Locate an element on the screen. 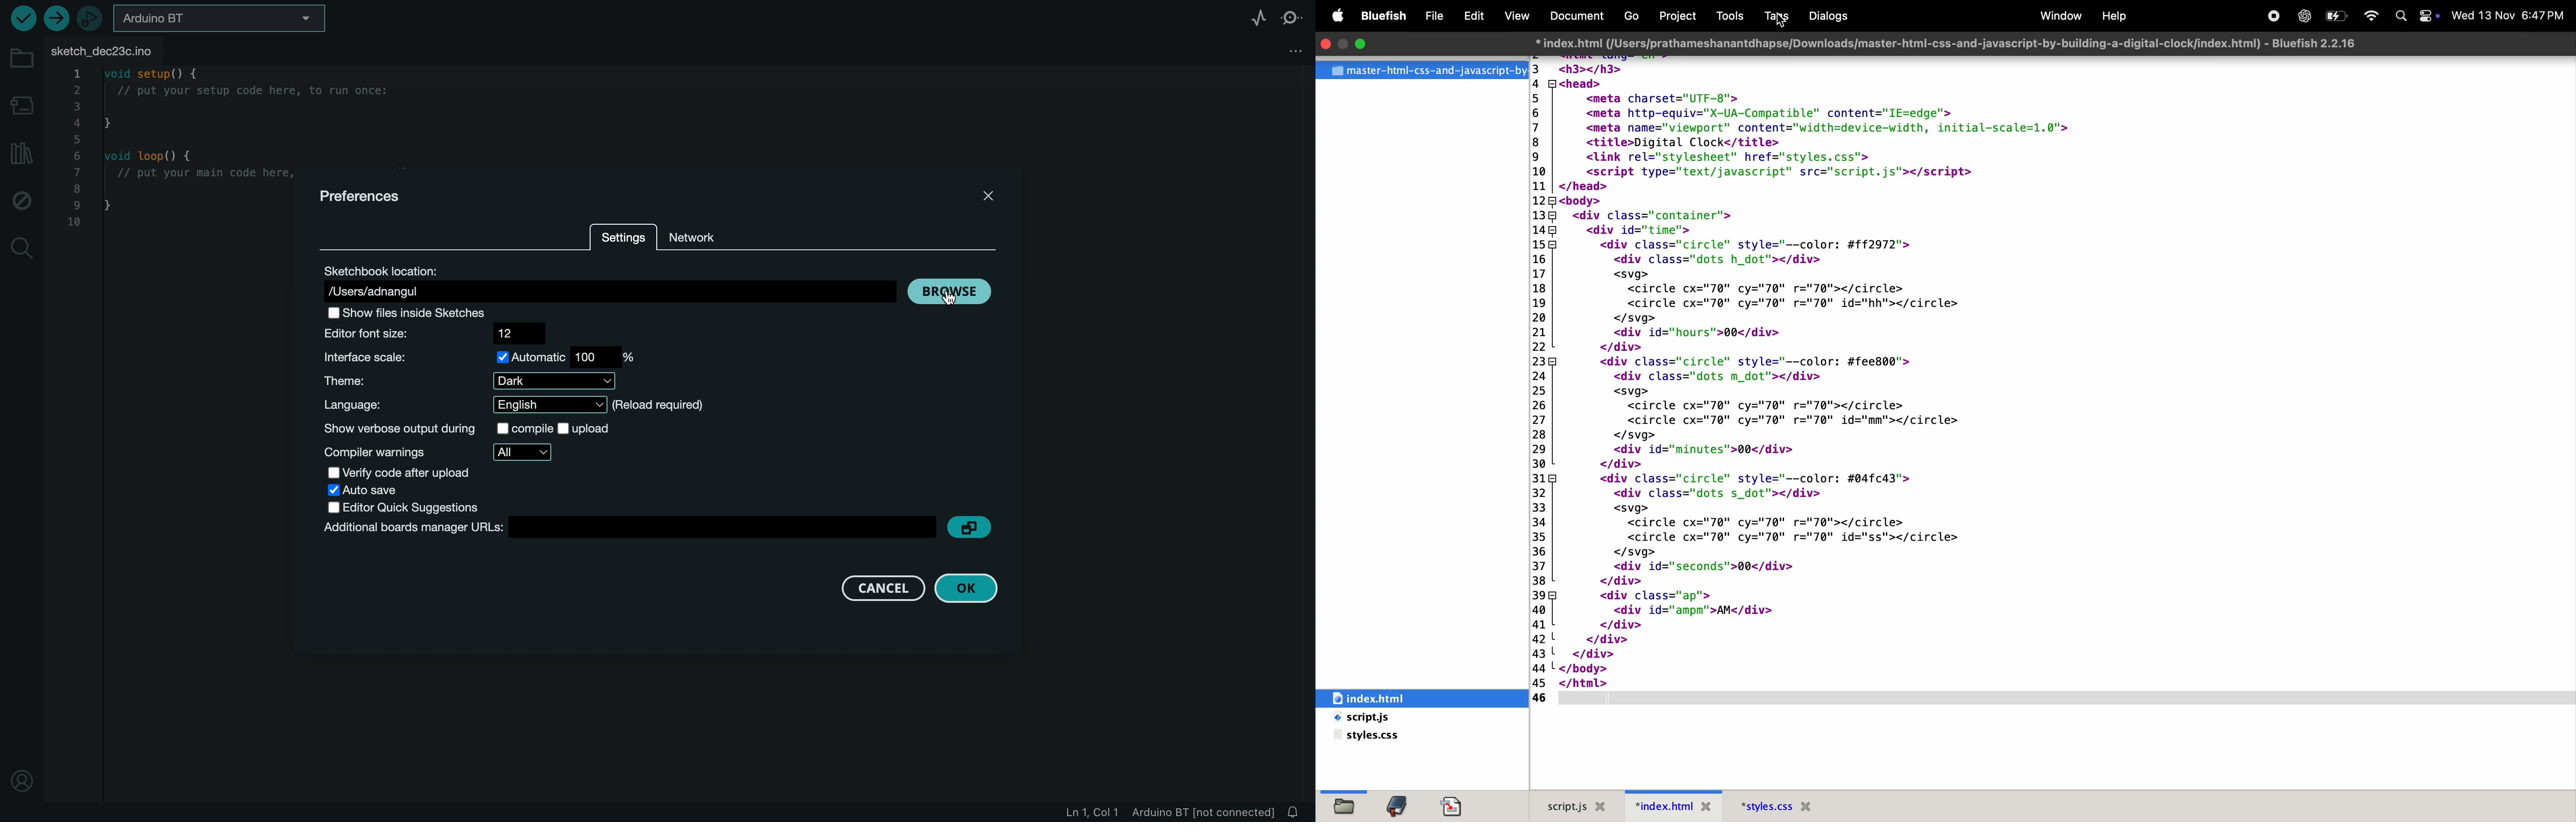  profile is located at coordinates (25, 781).